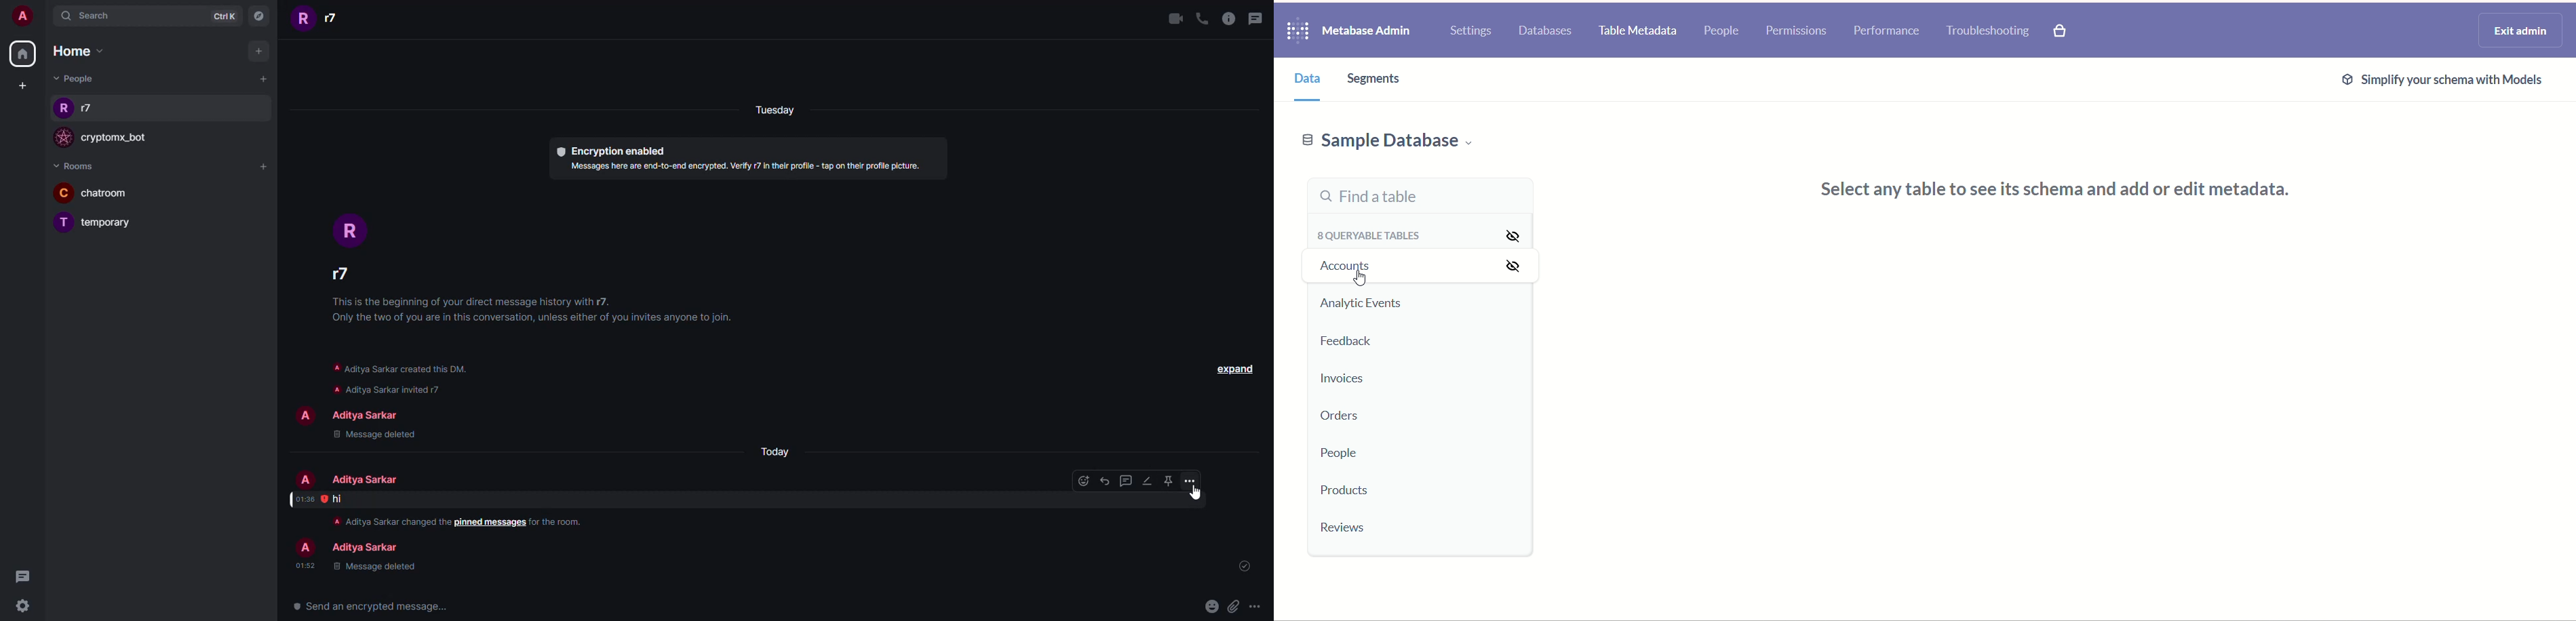 The width and height of the screenshot is (2576, 644). What do you see at coordinates (307, 480) in the screenshot?
I see `profile` at bounding box center [307, 480].